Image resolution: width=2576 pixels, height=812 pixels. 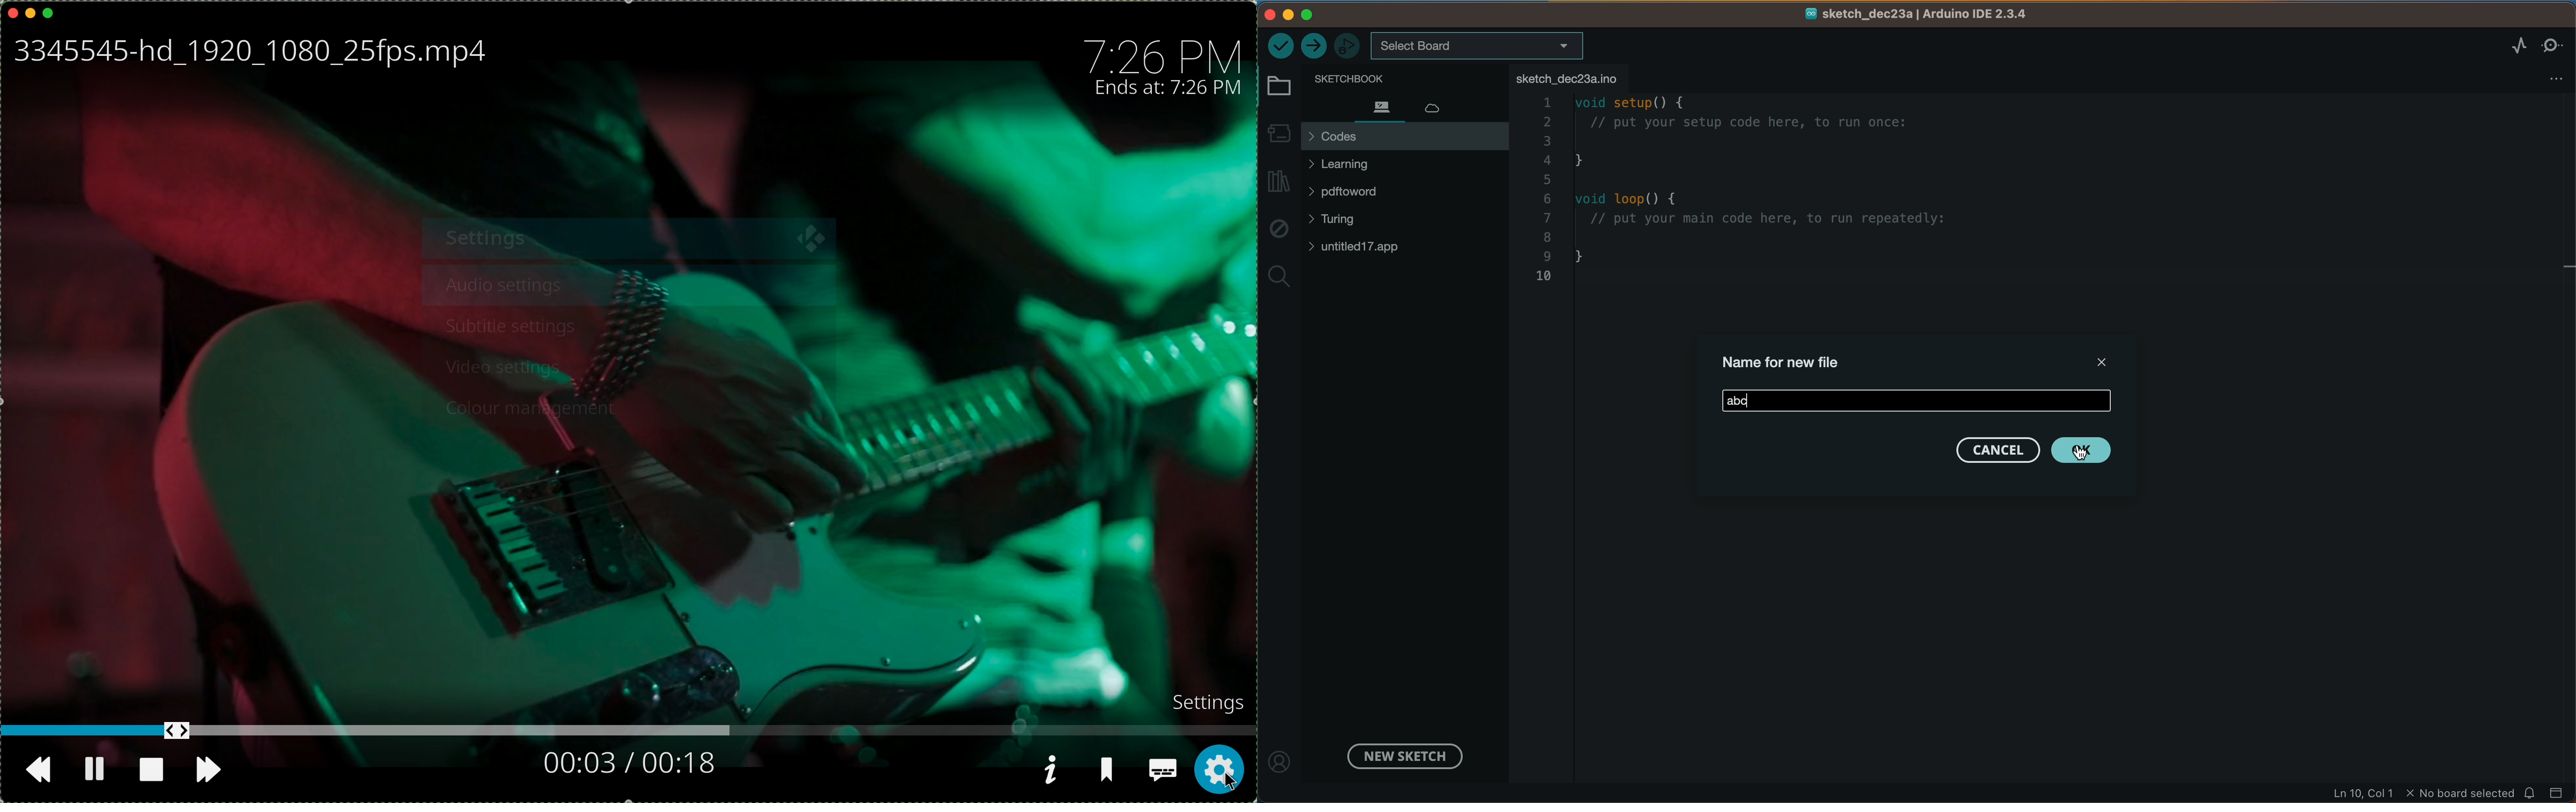 I want to click on click on settings, so click(x=1219, y=770).